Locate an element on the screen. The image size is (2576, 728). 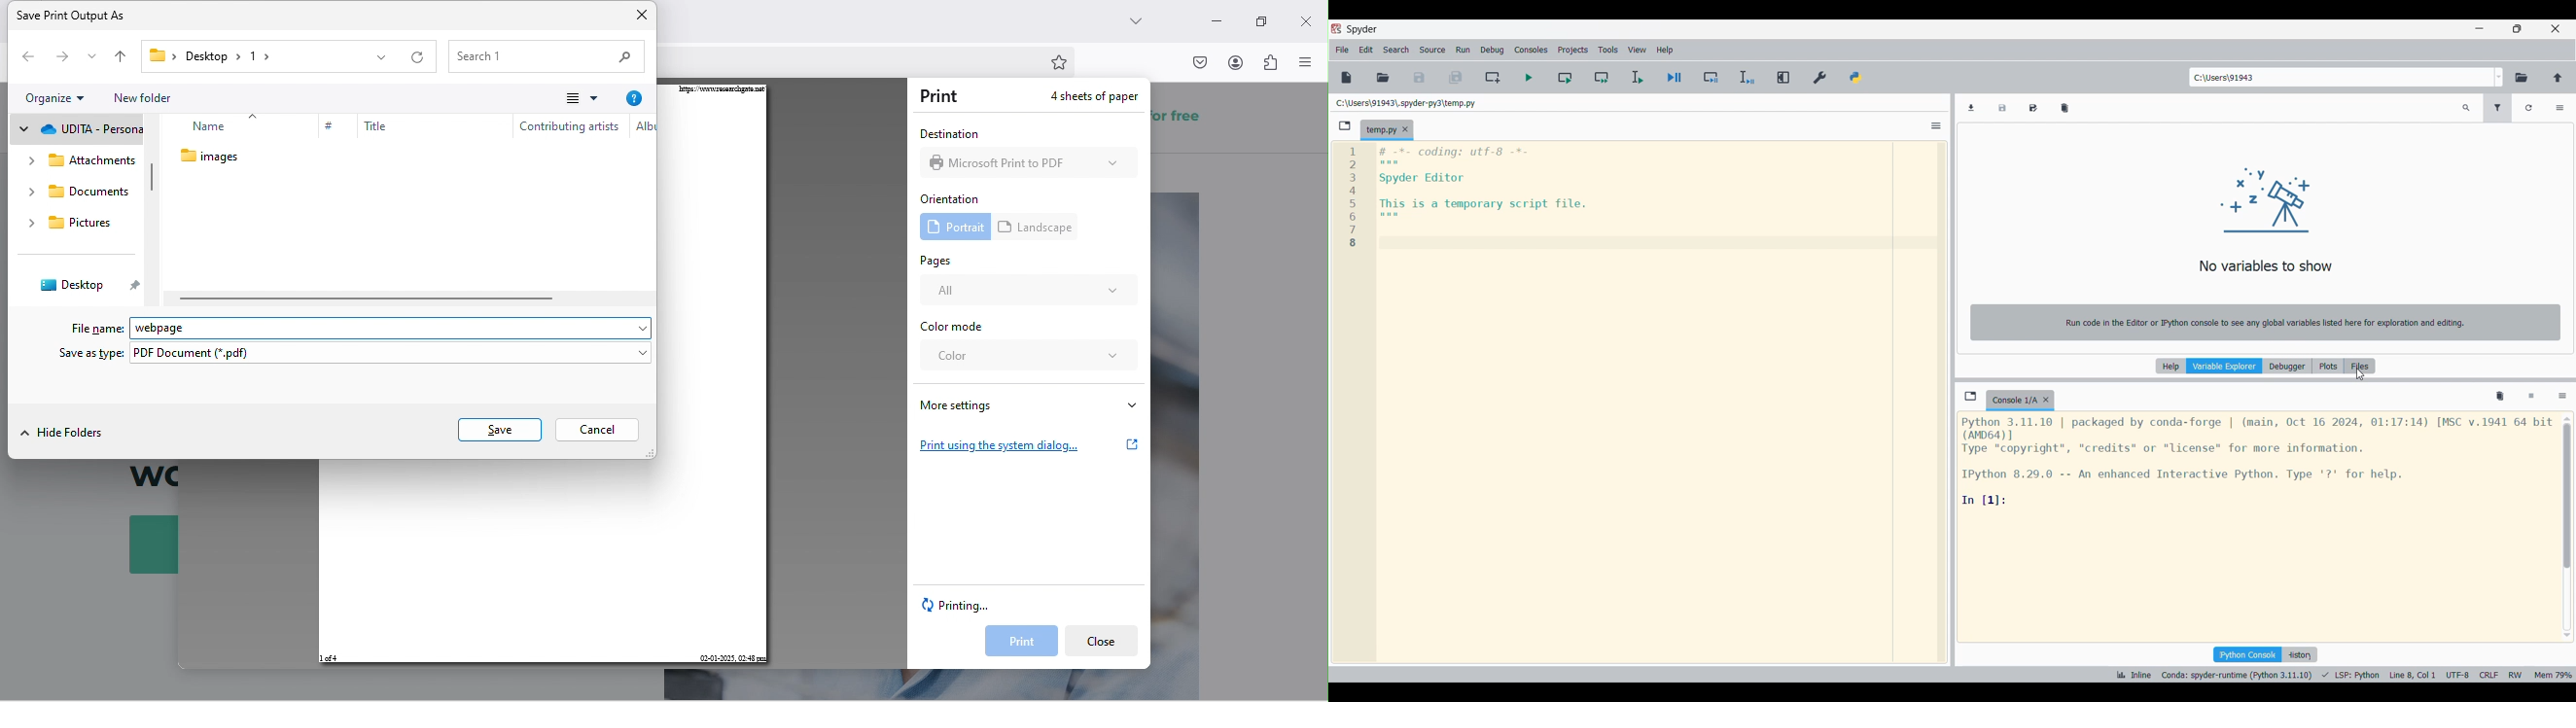
Software name is located at coordinates (1363, 30).